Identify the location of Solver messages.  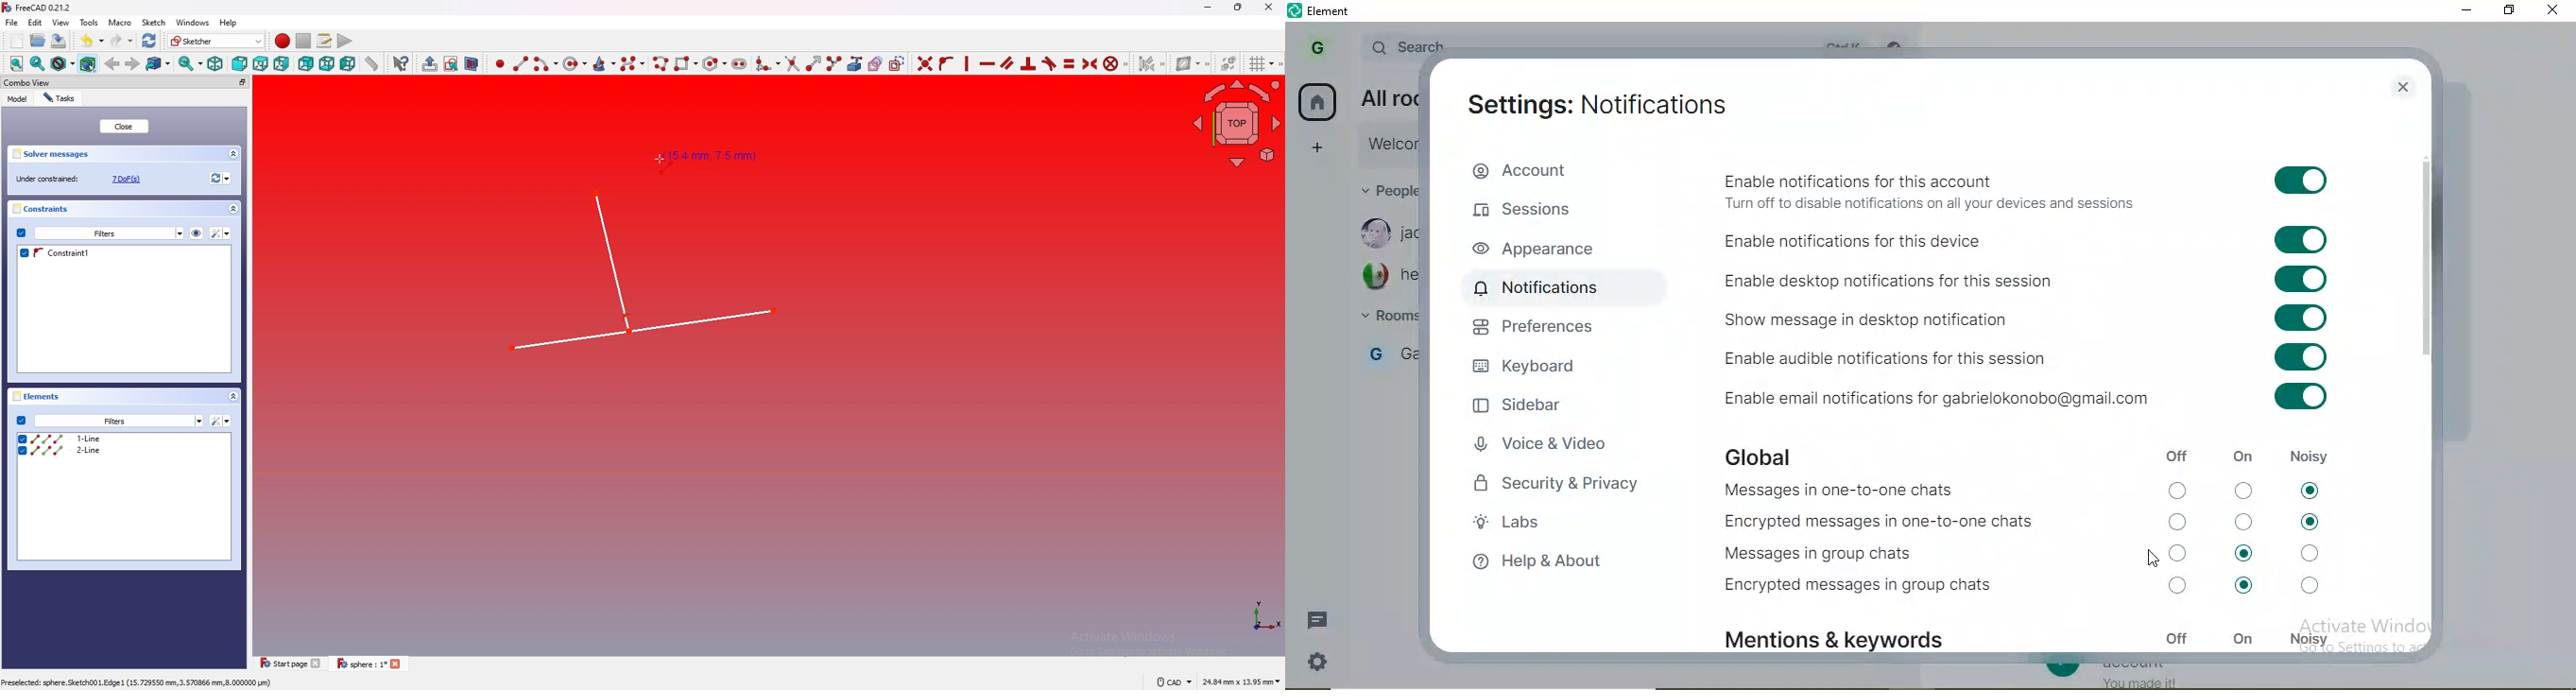
(126, 153).